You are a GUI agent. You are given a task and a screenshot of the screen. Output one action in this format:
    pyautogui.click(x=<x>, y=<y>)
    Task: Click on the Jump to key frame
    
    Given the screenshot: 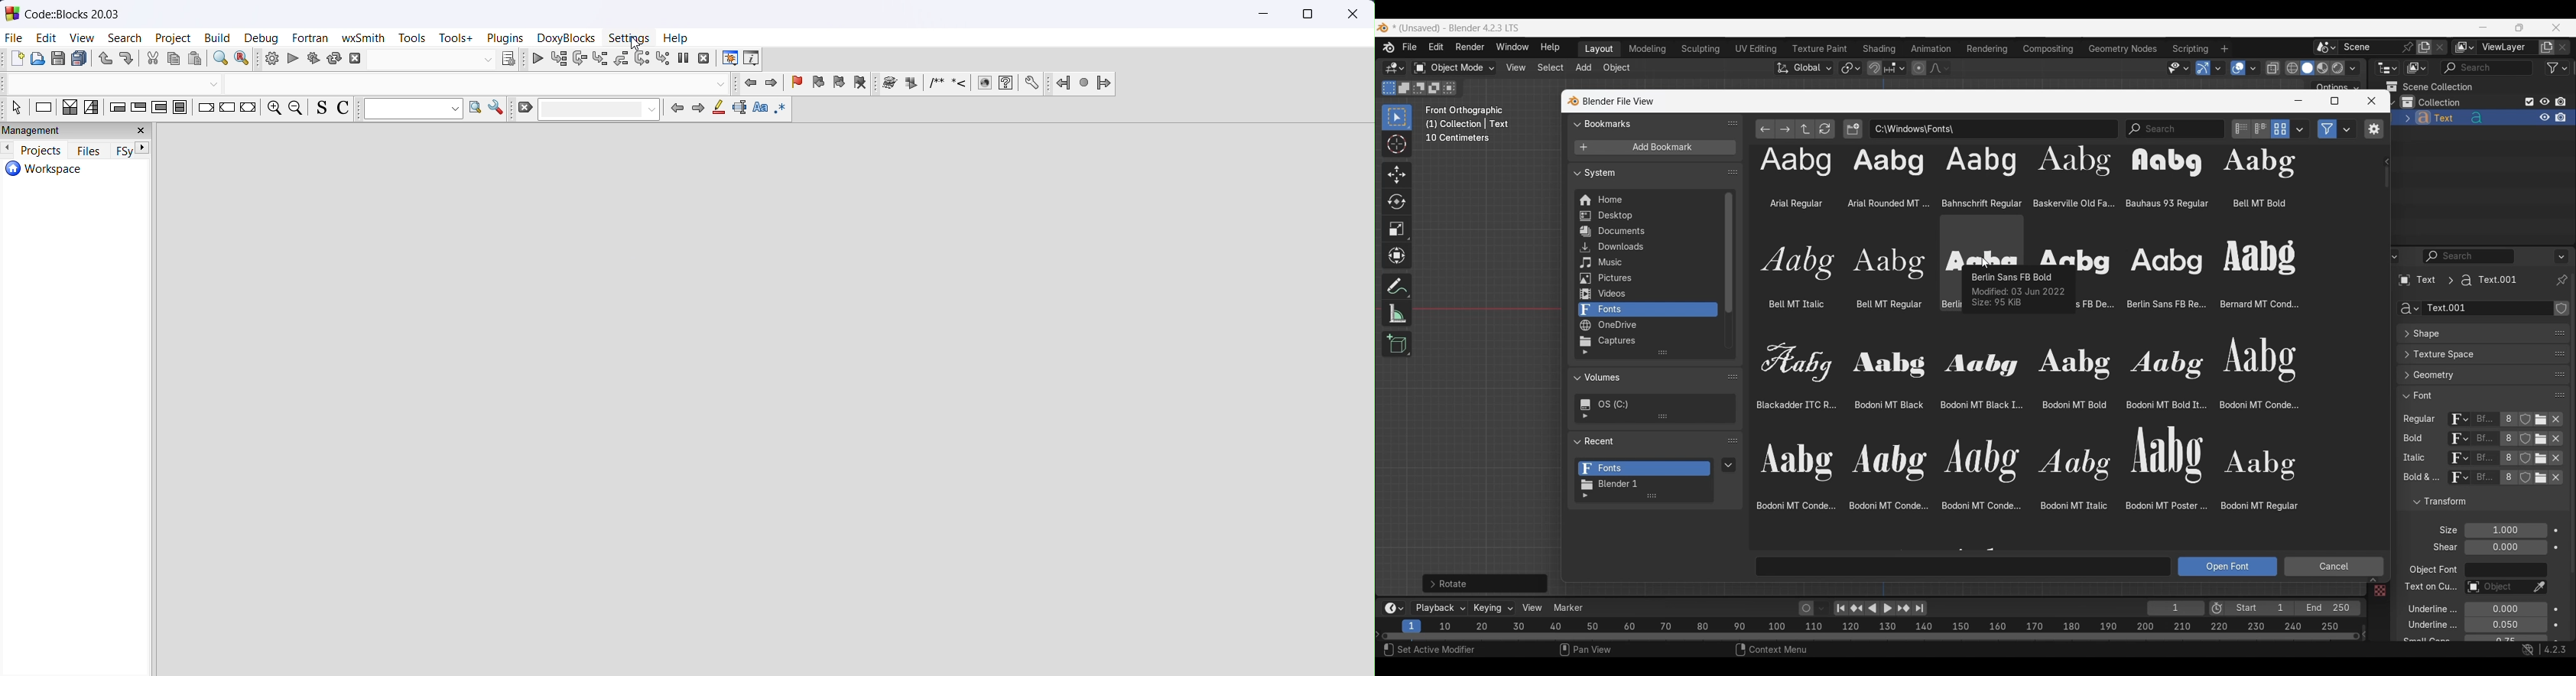 What is the action you would take?
    pyautogui.click(x=1857, y=608)
    